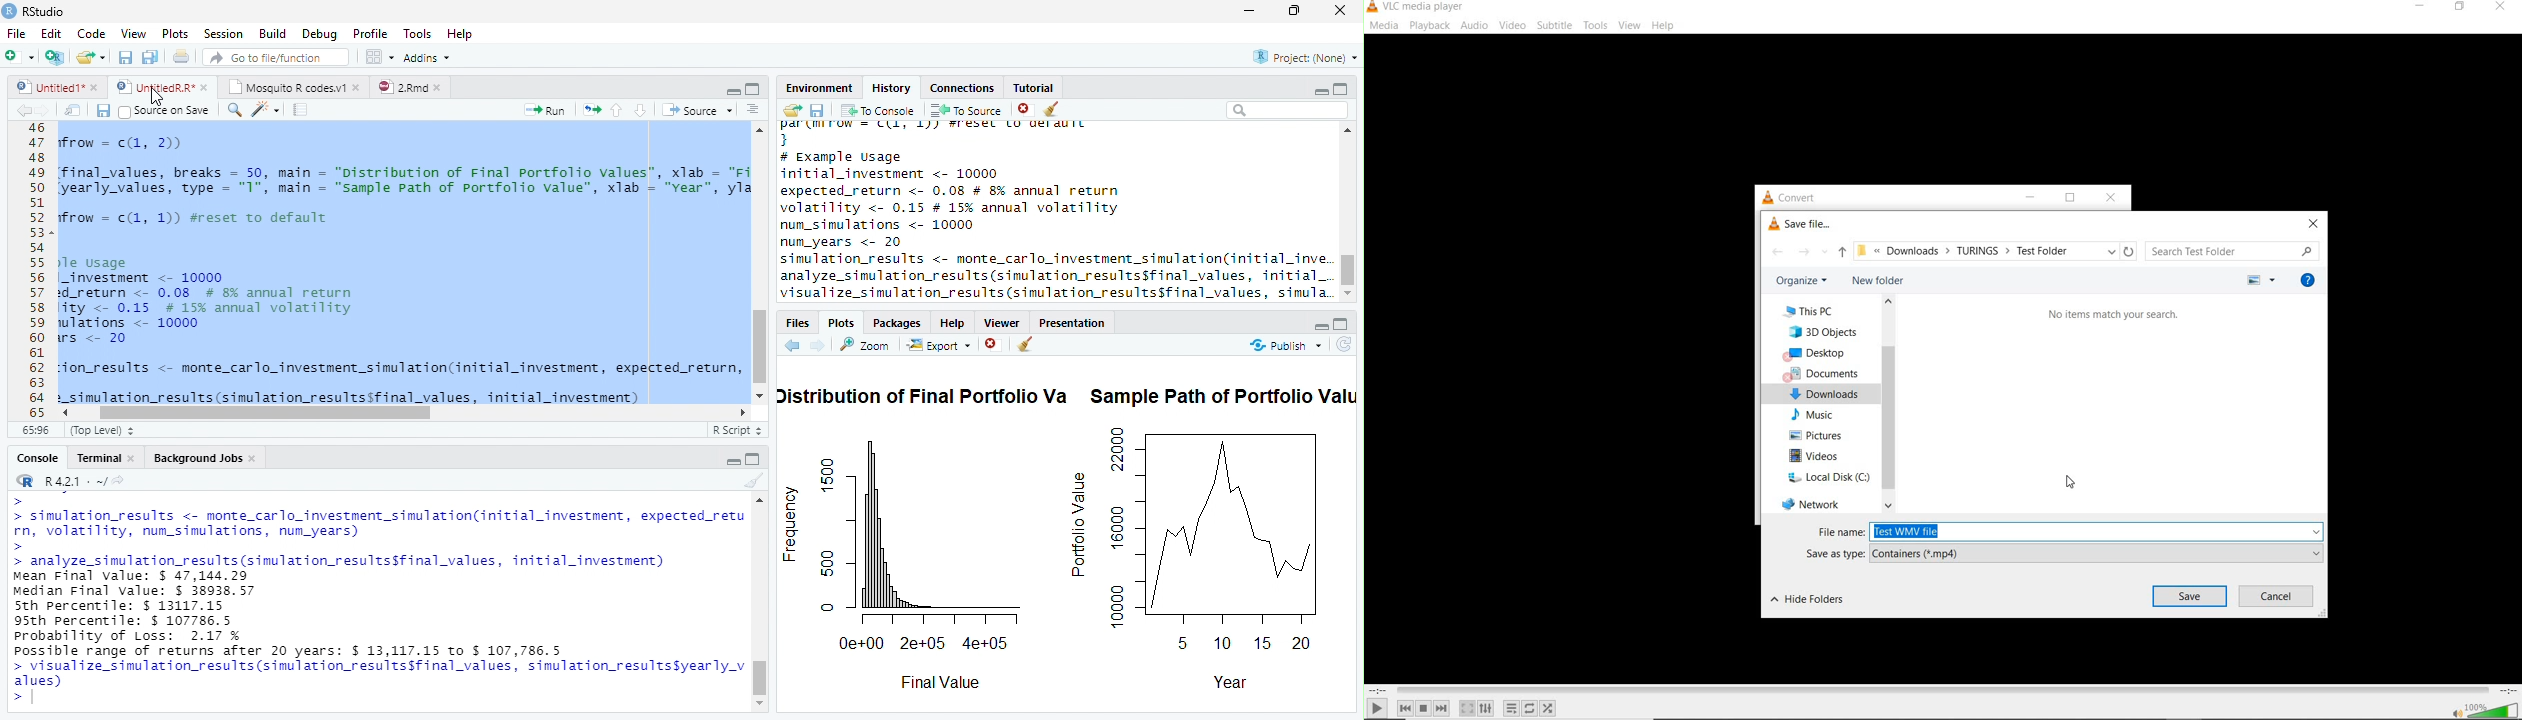 This screenshot has width=2548, height=728. What do you see at coordinates (2072, 482) in the screenshot?
I see `cursor` at bounding box center [2072, 482].